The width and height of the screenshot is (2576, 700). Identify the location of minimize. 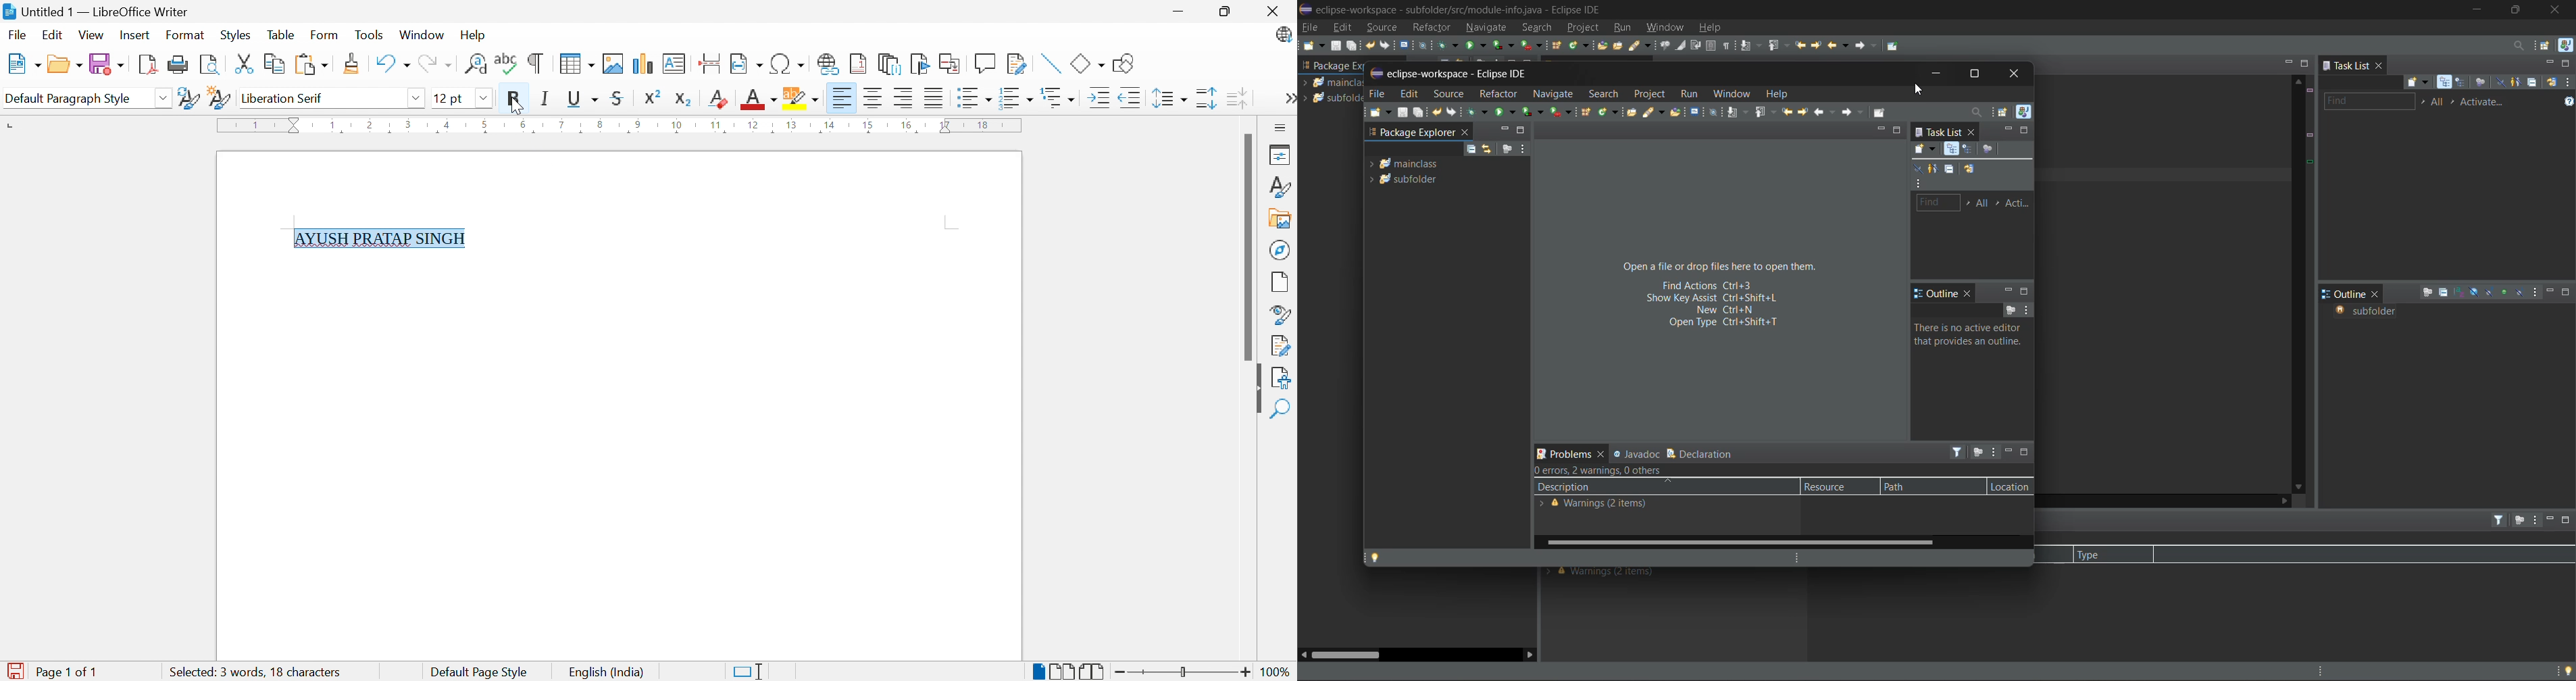
(2287, 63).